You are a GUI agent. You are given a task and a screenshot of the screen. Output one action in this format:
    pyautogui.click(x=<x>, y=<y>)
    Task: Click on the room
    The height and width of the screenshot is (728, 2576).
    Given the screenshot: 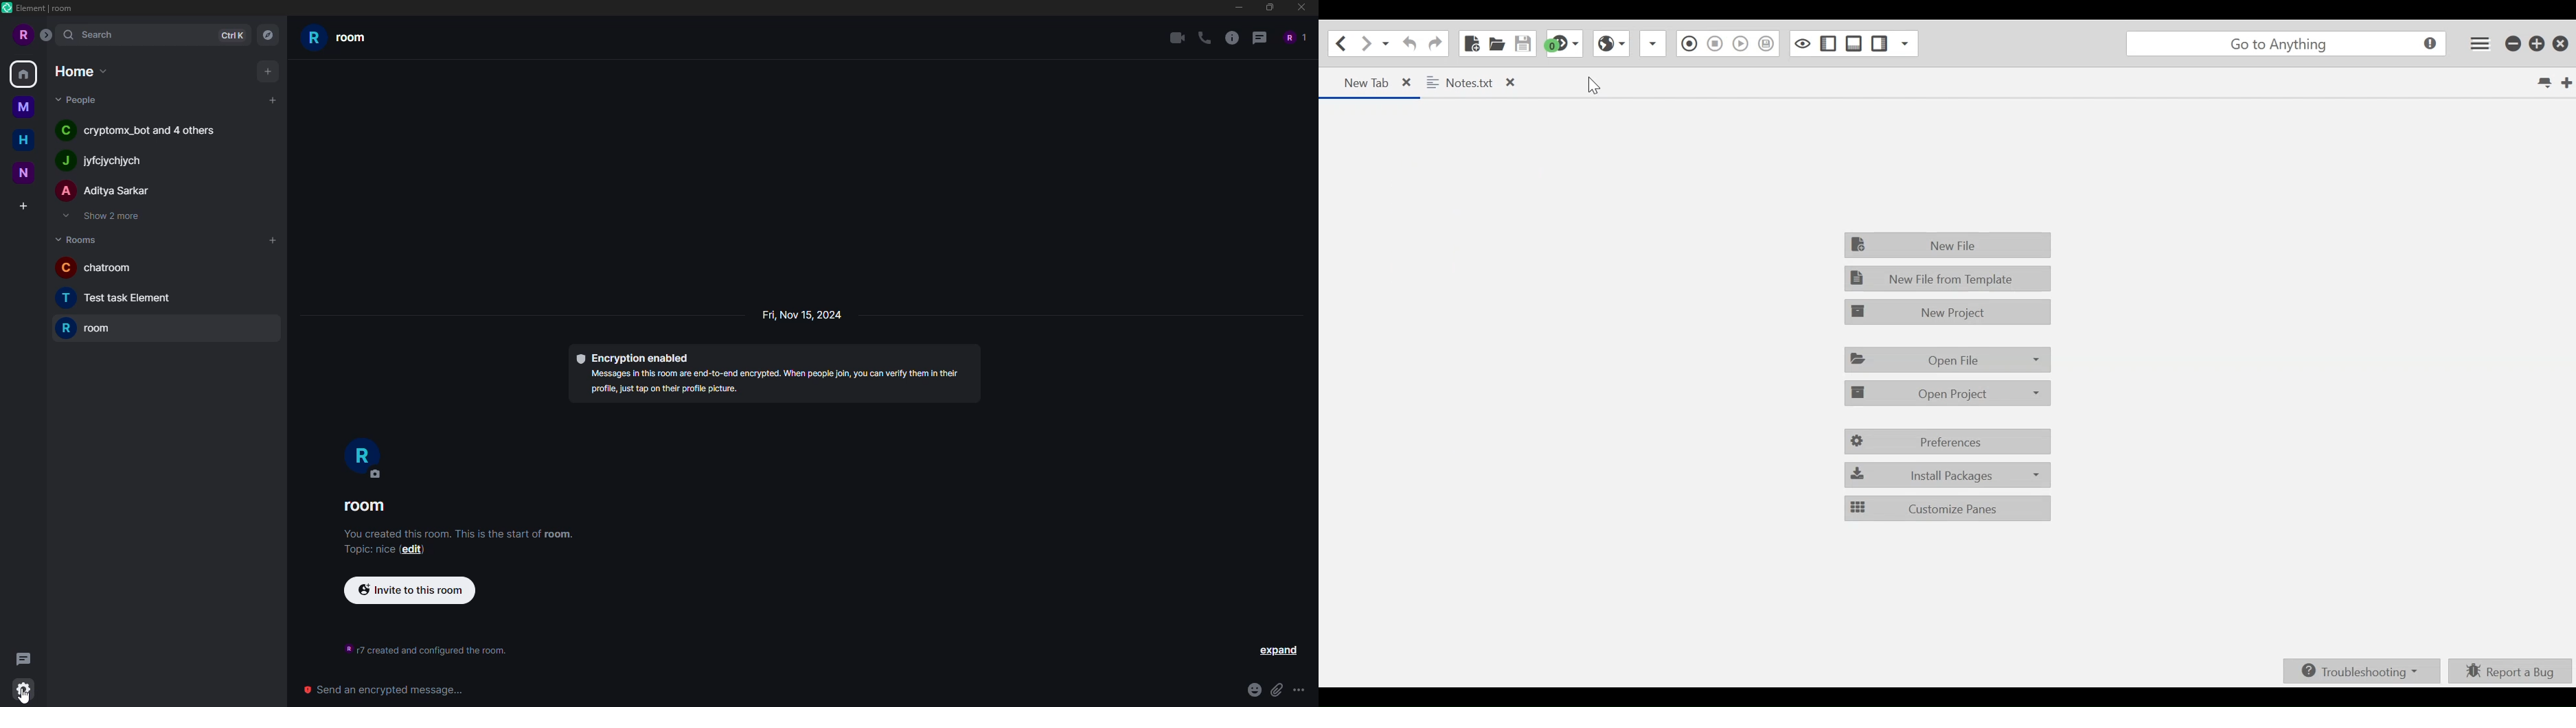 What is the action you would take?
    pyautogui.click(x=367, y=507)
    